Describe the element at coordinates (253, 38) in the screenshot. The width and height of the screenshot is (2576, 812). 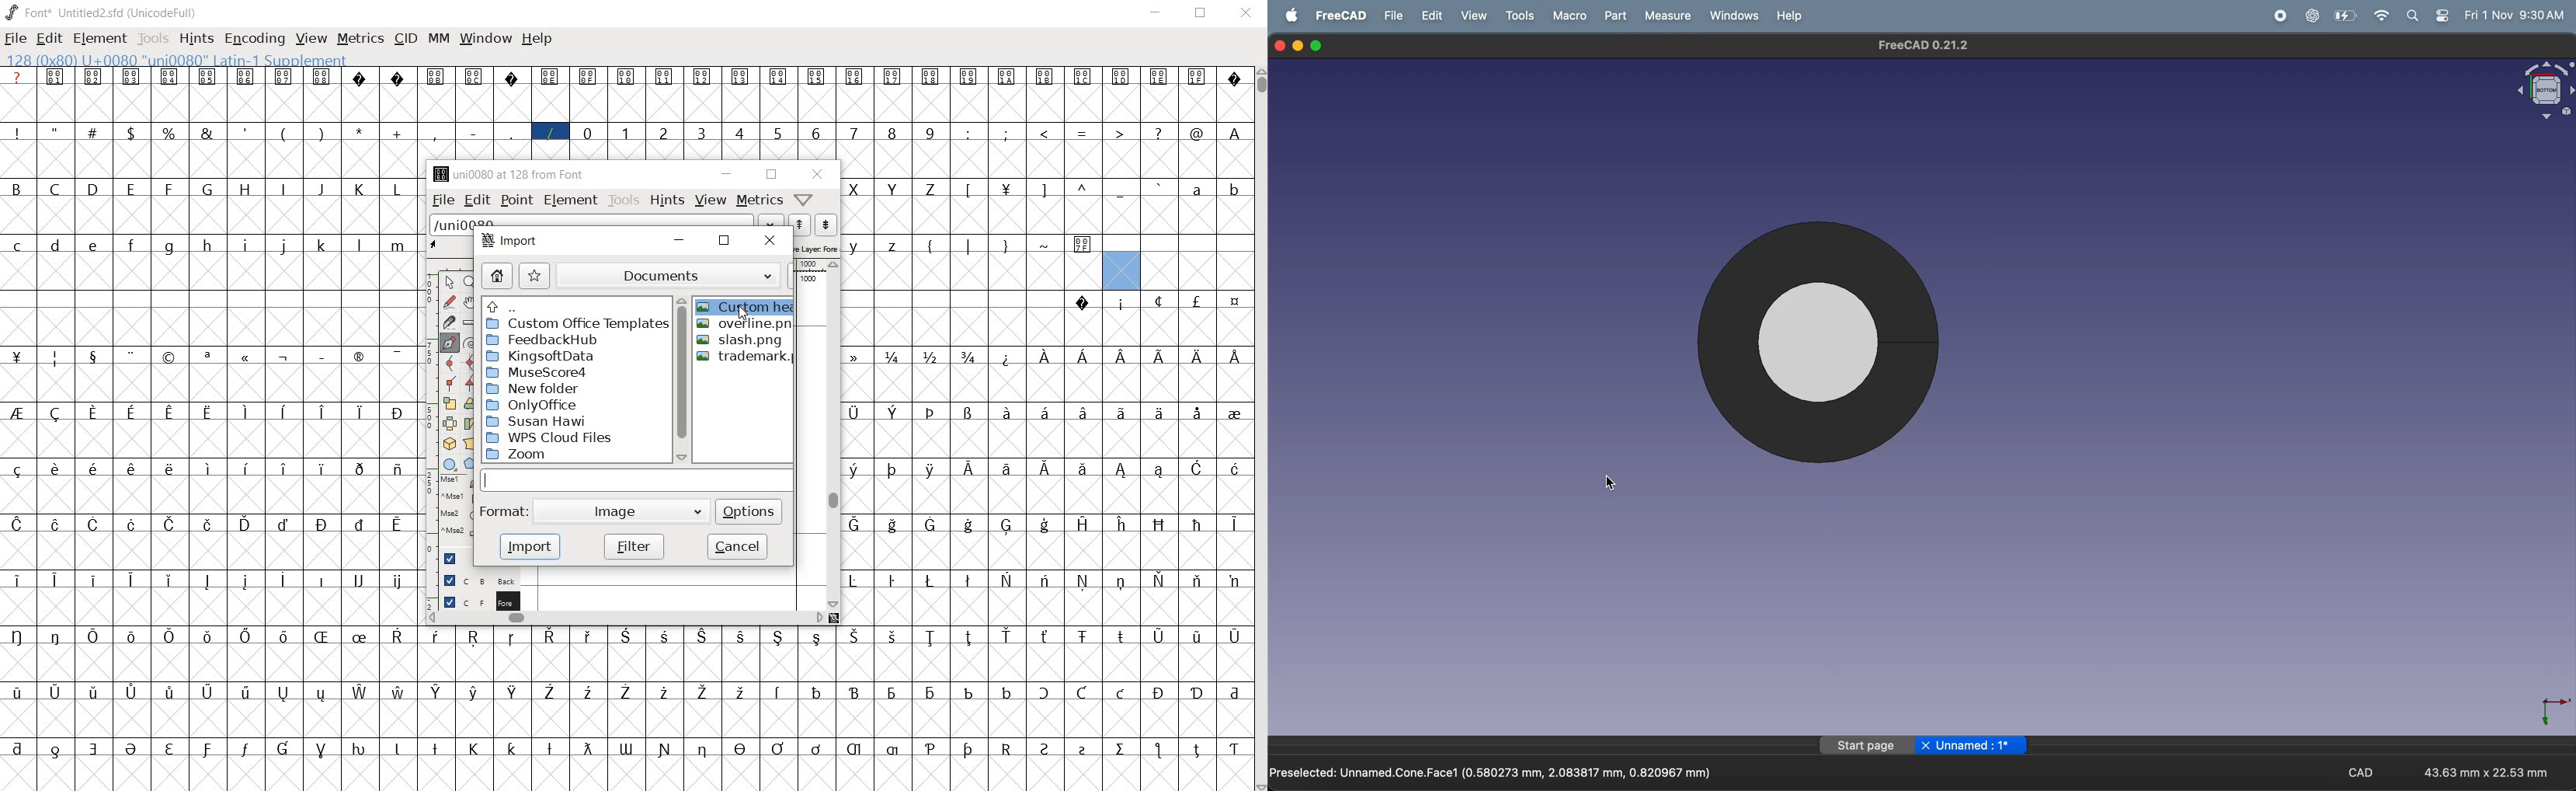
I see `ENCODING` at that location.